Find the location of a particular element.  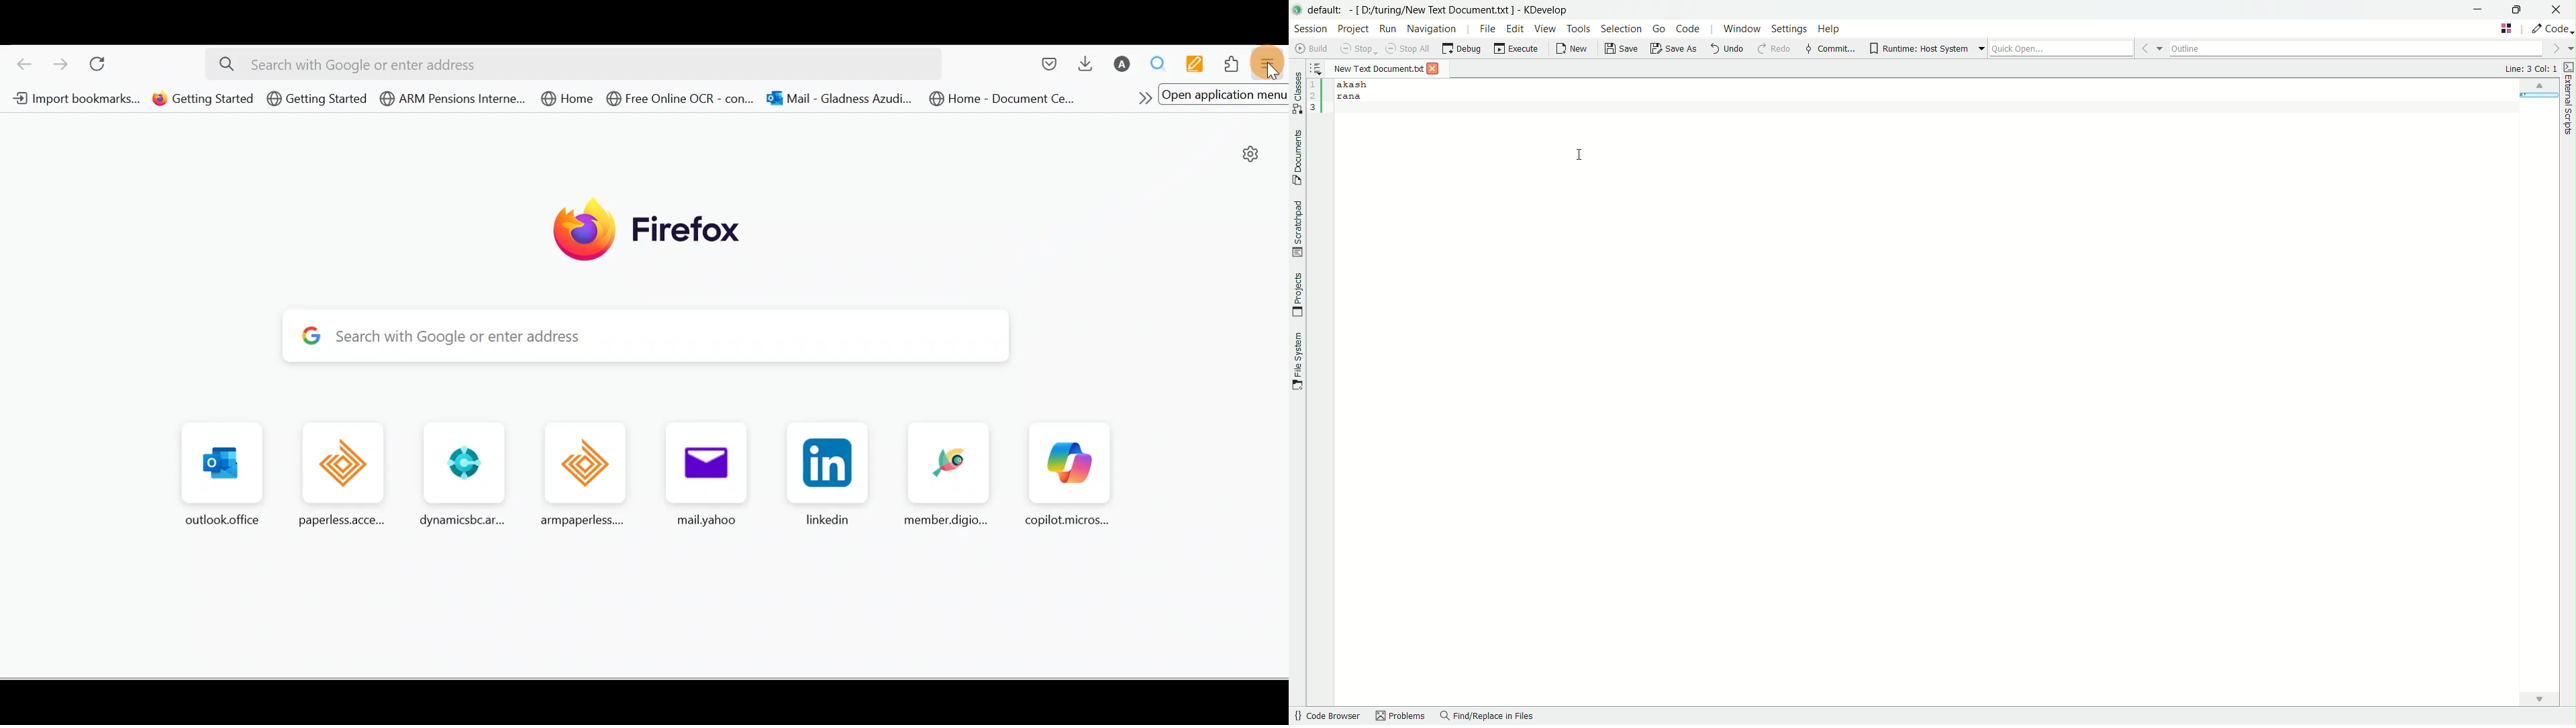

Open application menu is located at coordinates (1271, 64).